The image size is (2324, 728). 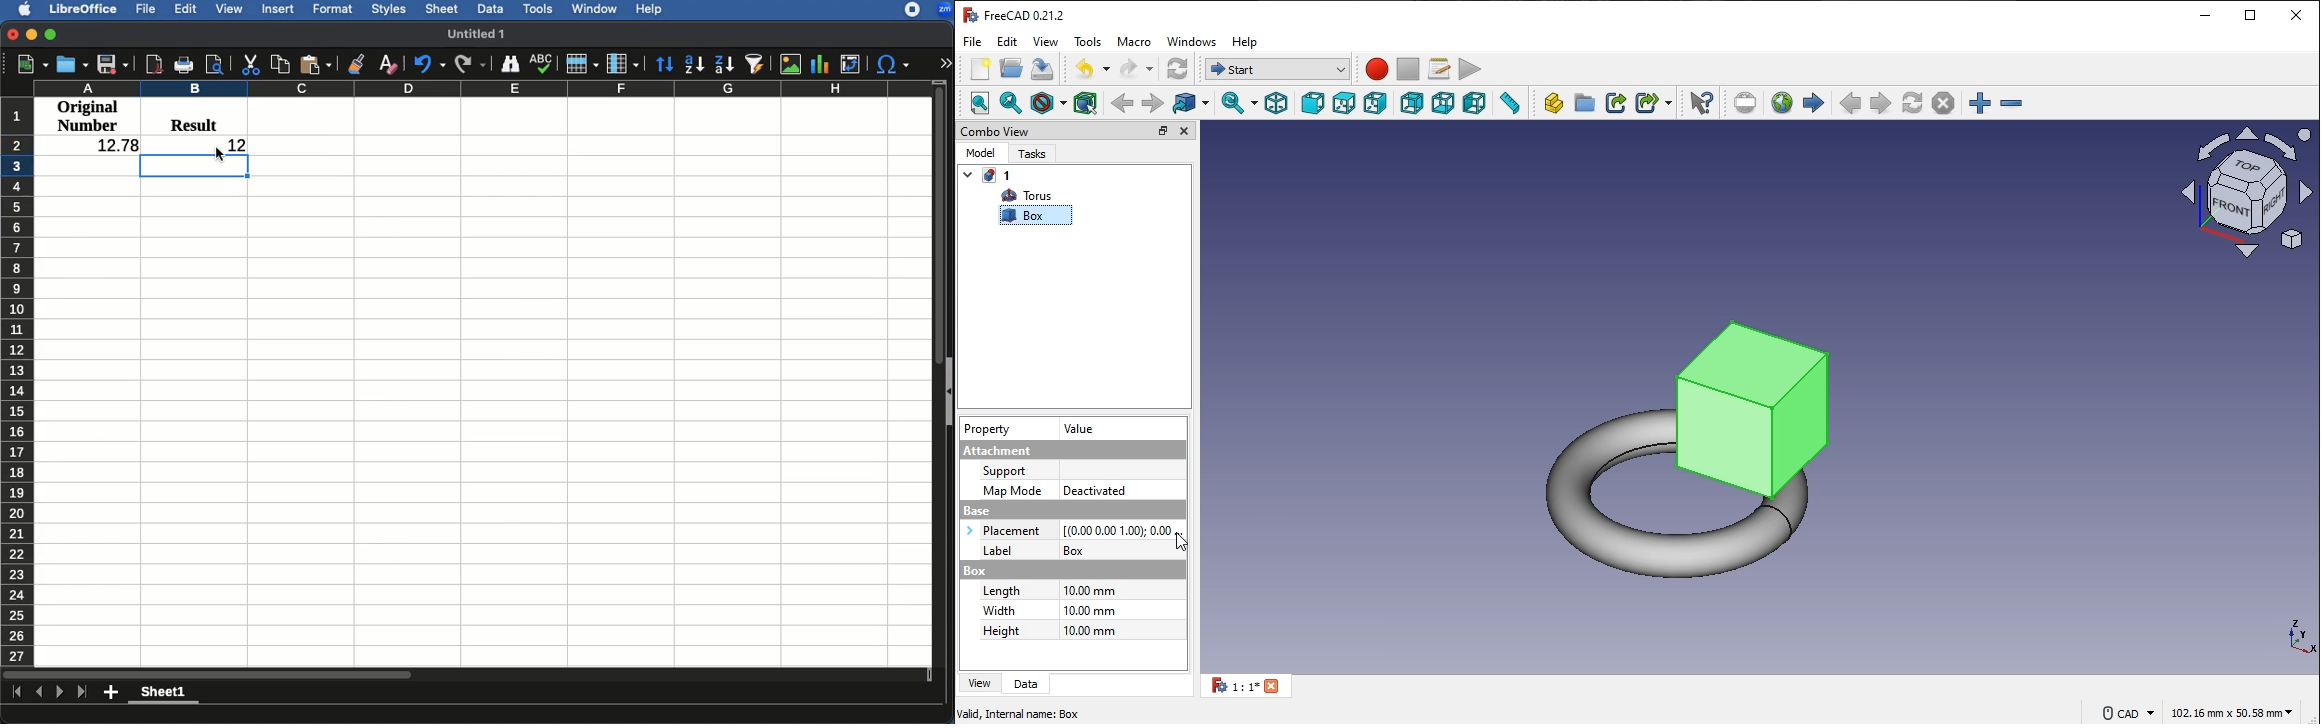 What do you see at coordinates (1781, 101) in the screenshot?
I see `open website` at bounding box center [1781, 101].